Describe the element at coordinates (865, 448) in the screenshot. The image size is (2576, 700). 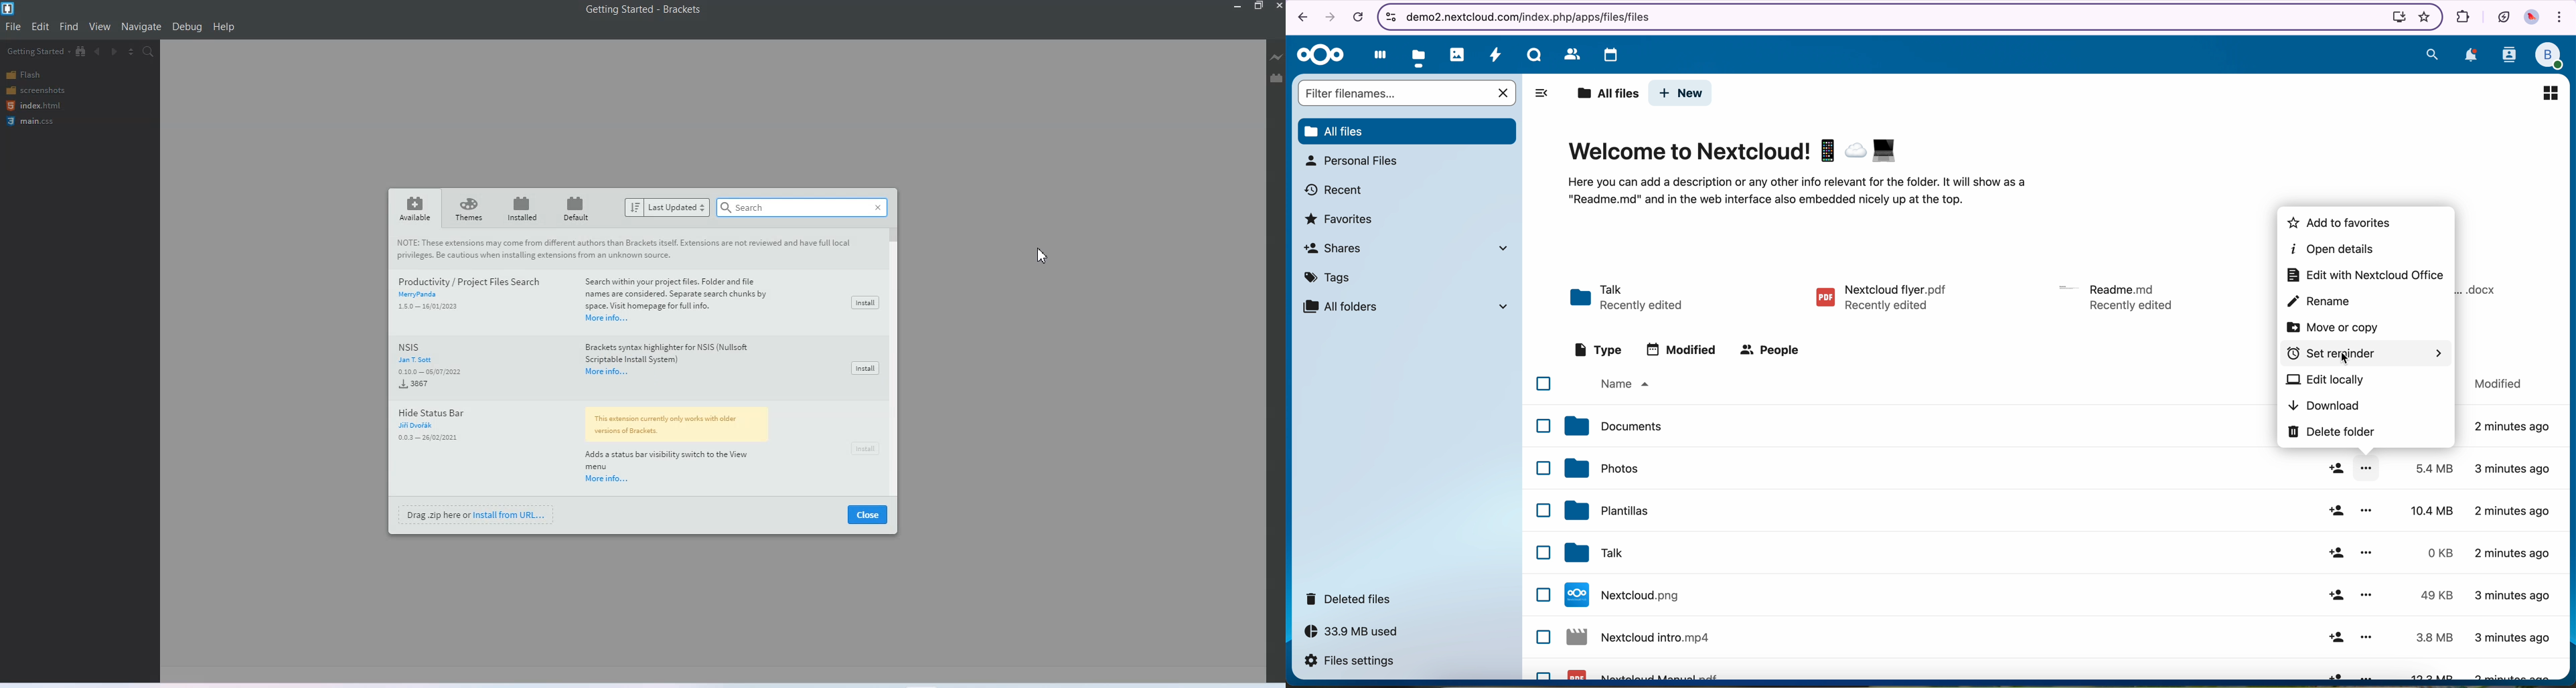
I see `Install` at that location.